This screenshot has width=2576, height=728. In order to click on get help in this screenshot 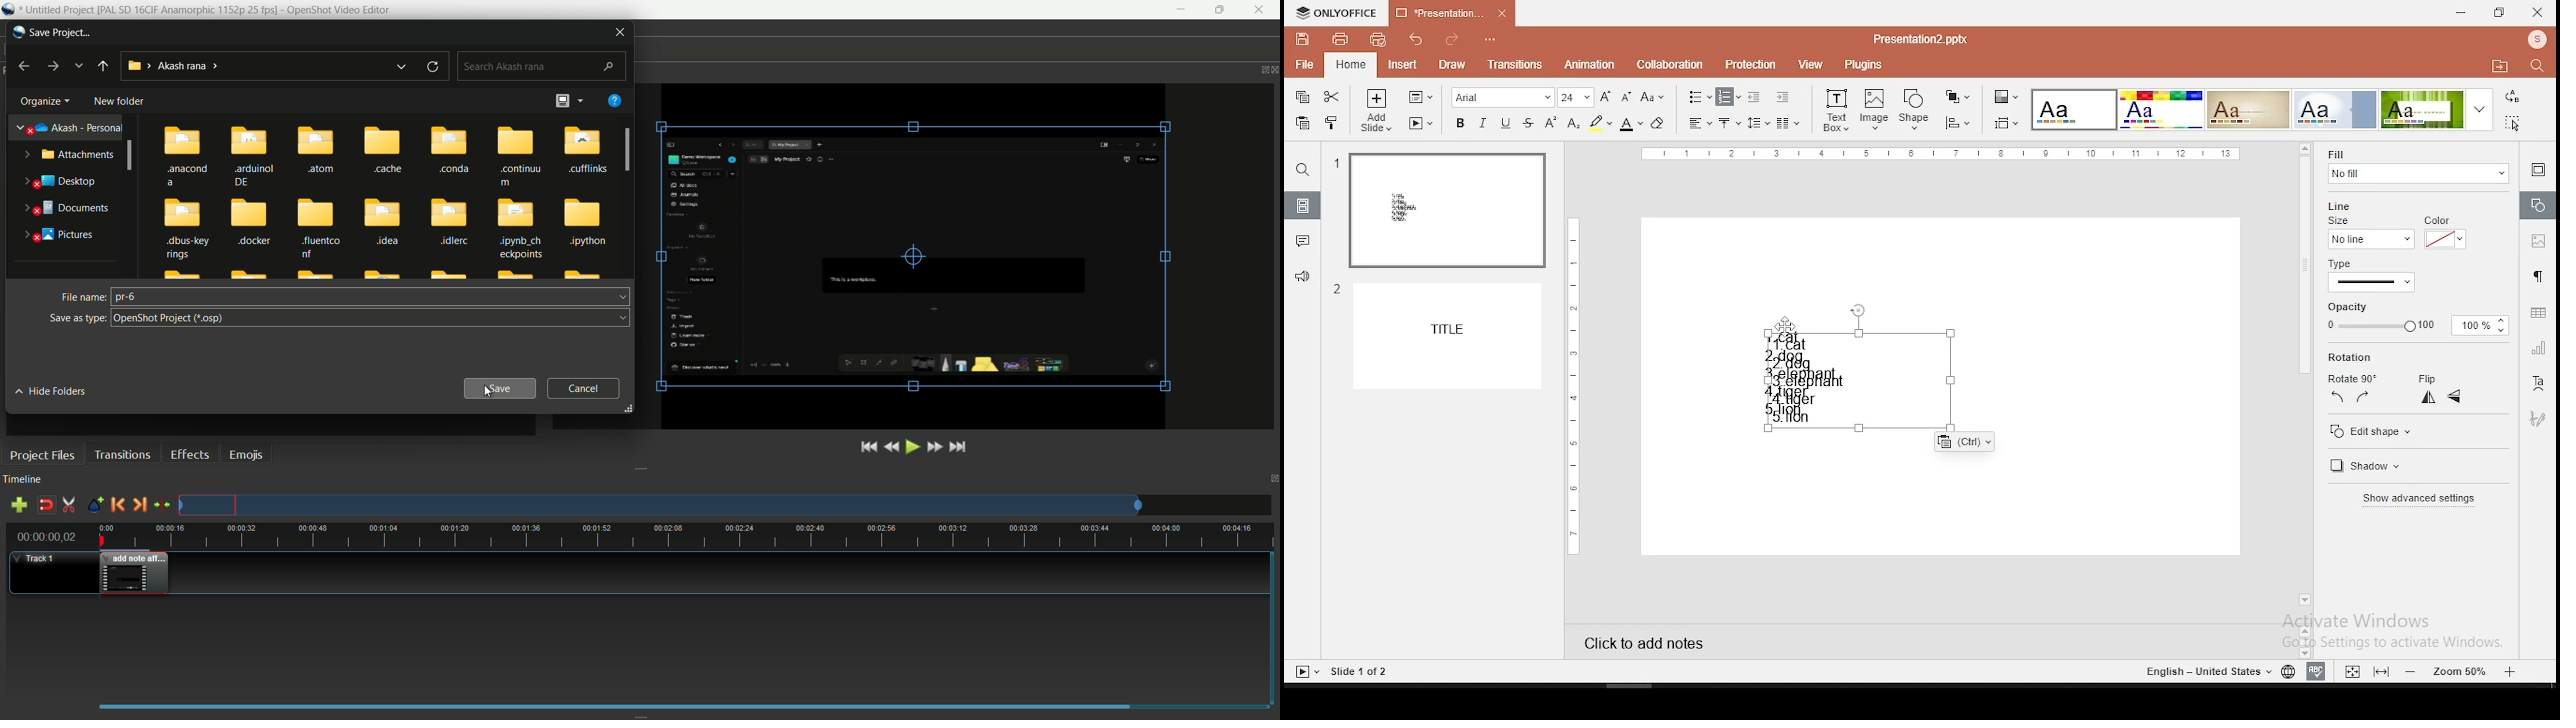, I will do `click(613, 101)`.